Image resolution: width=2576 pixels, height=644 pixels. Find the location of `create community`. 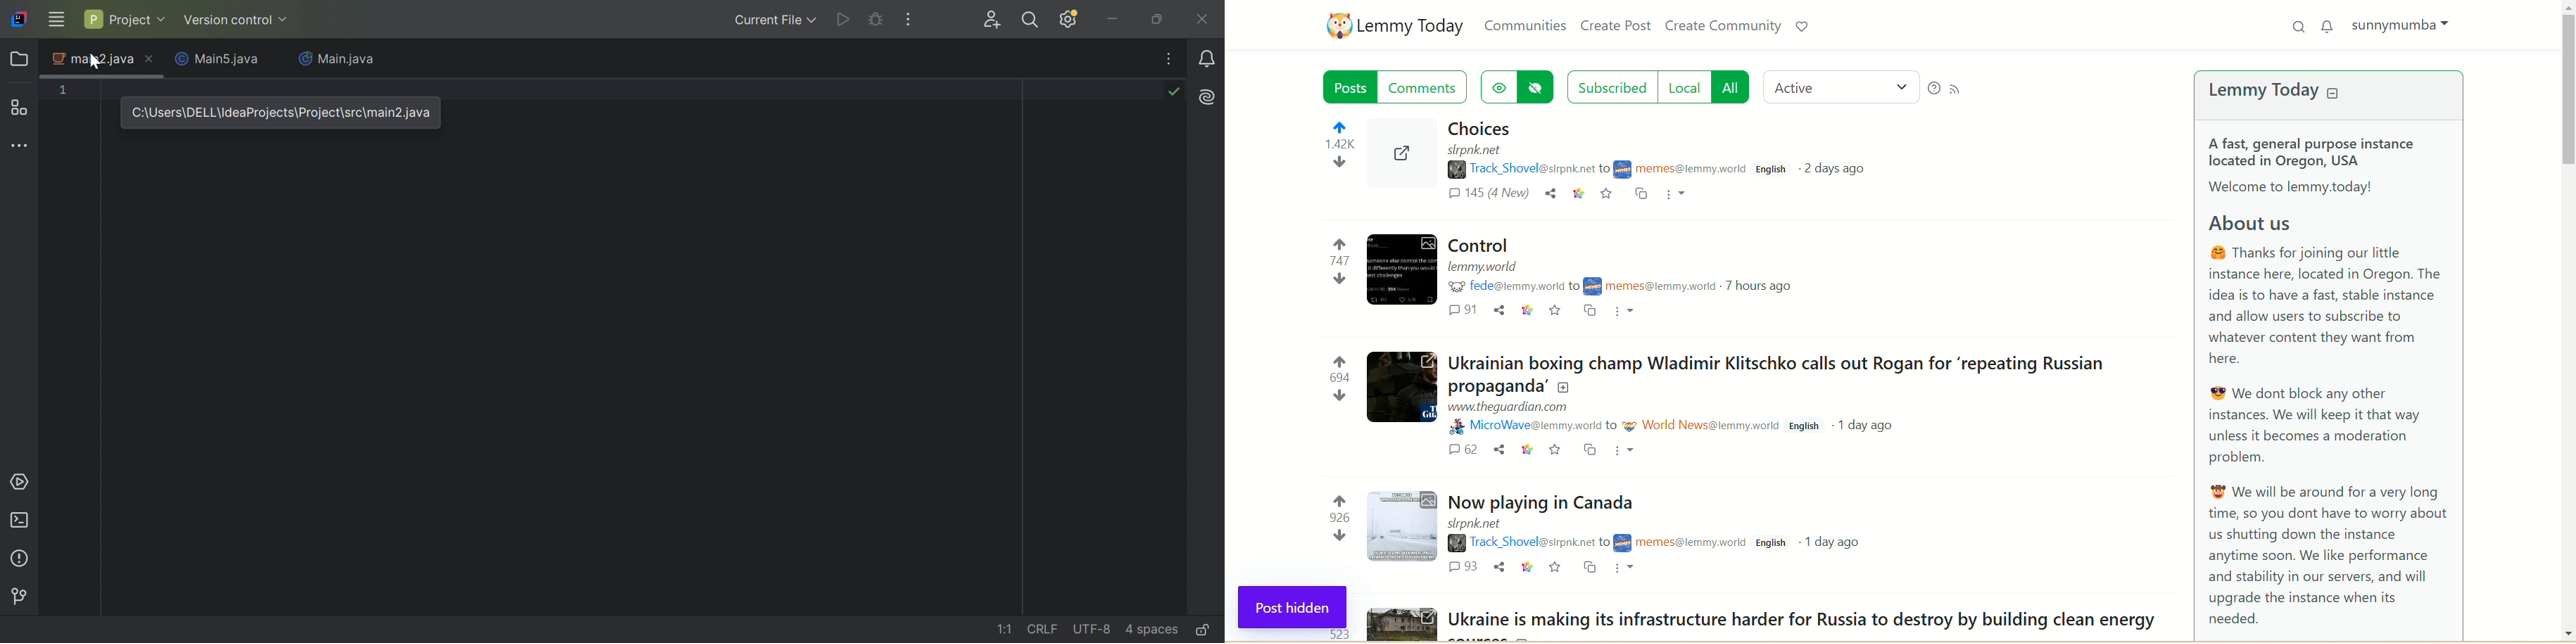

create community is located at coordinates (1724, 27).